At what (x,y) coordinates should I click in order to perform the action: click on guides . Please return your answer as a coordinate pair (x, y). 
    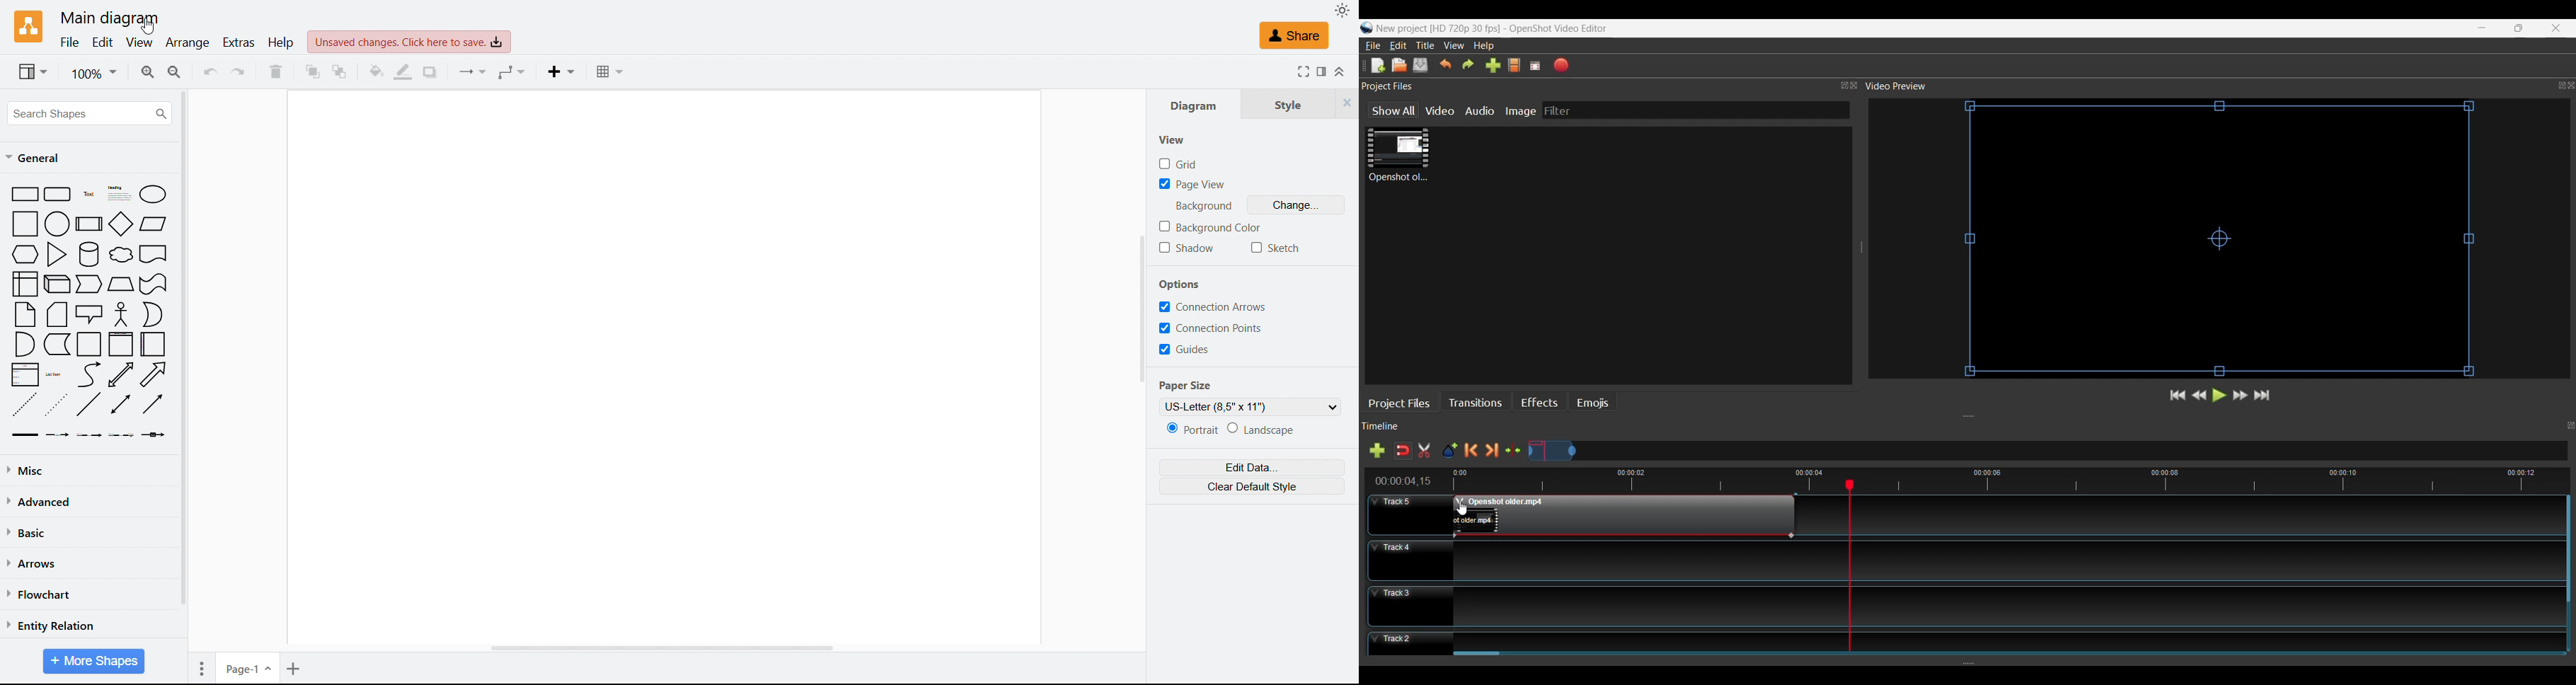
    Looking at the image, I should click on (1184, 349).